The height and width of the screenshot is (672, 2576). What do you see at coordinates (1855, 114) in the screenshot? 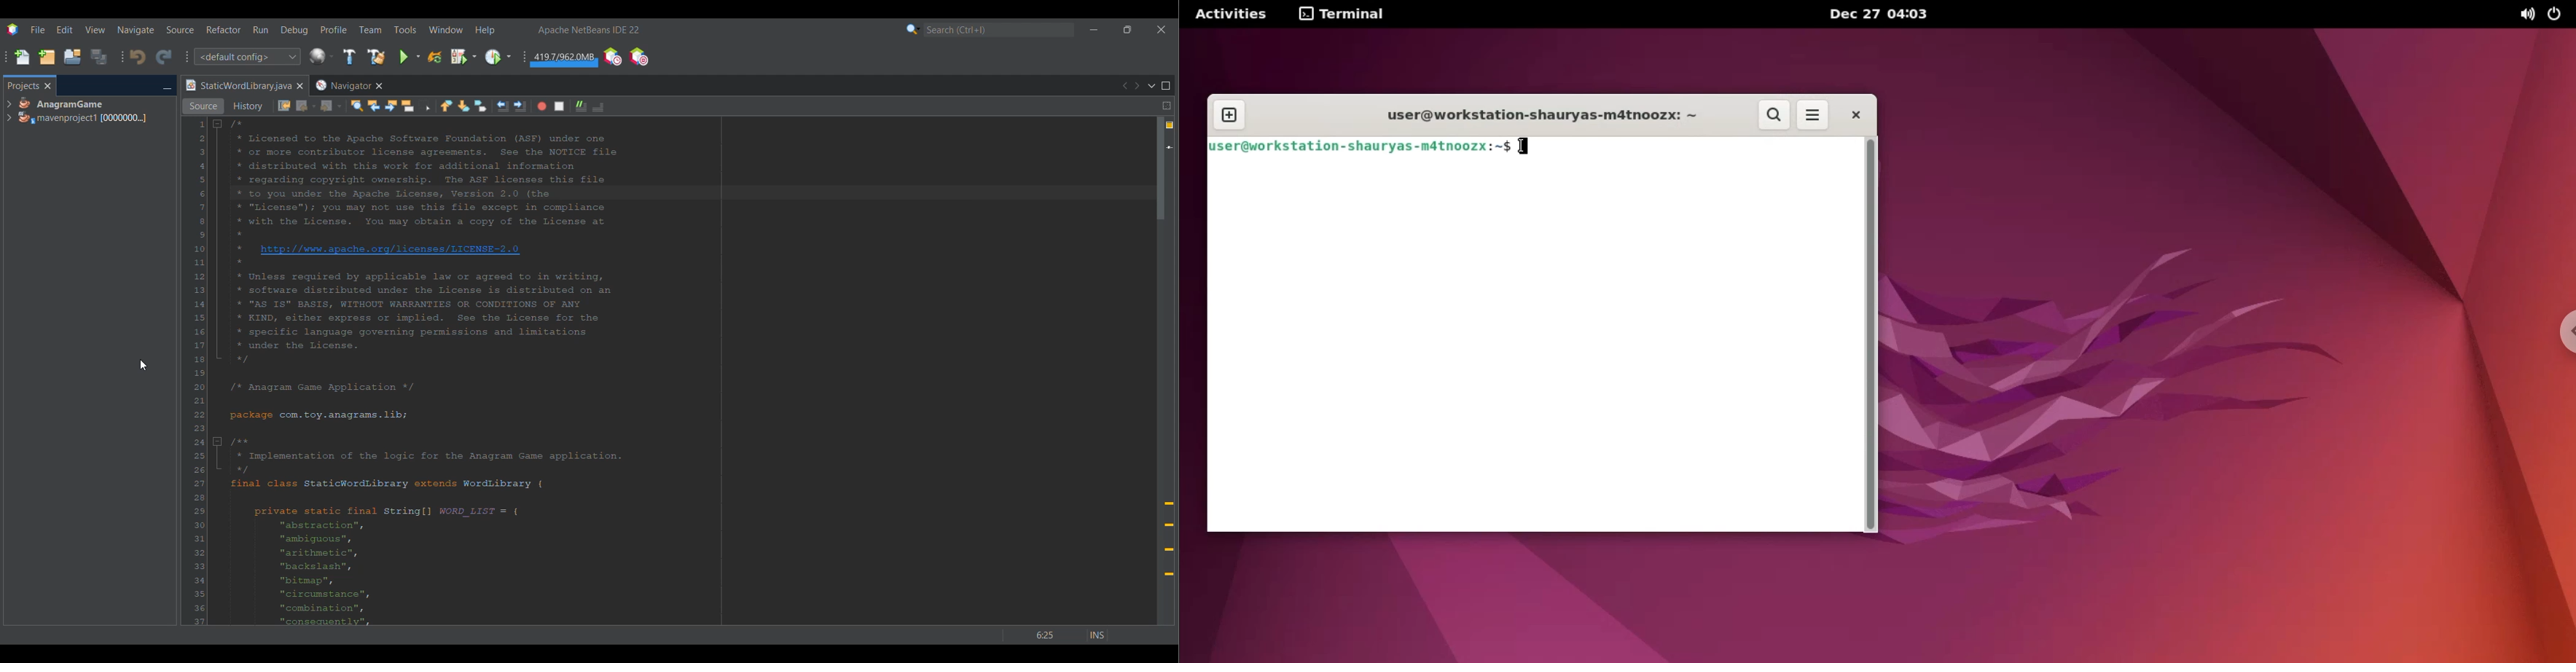
I see `close` at bounding box center [1855, 114].